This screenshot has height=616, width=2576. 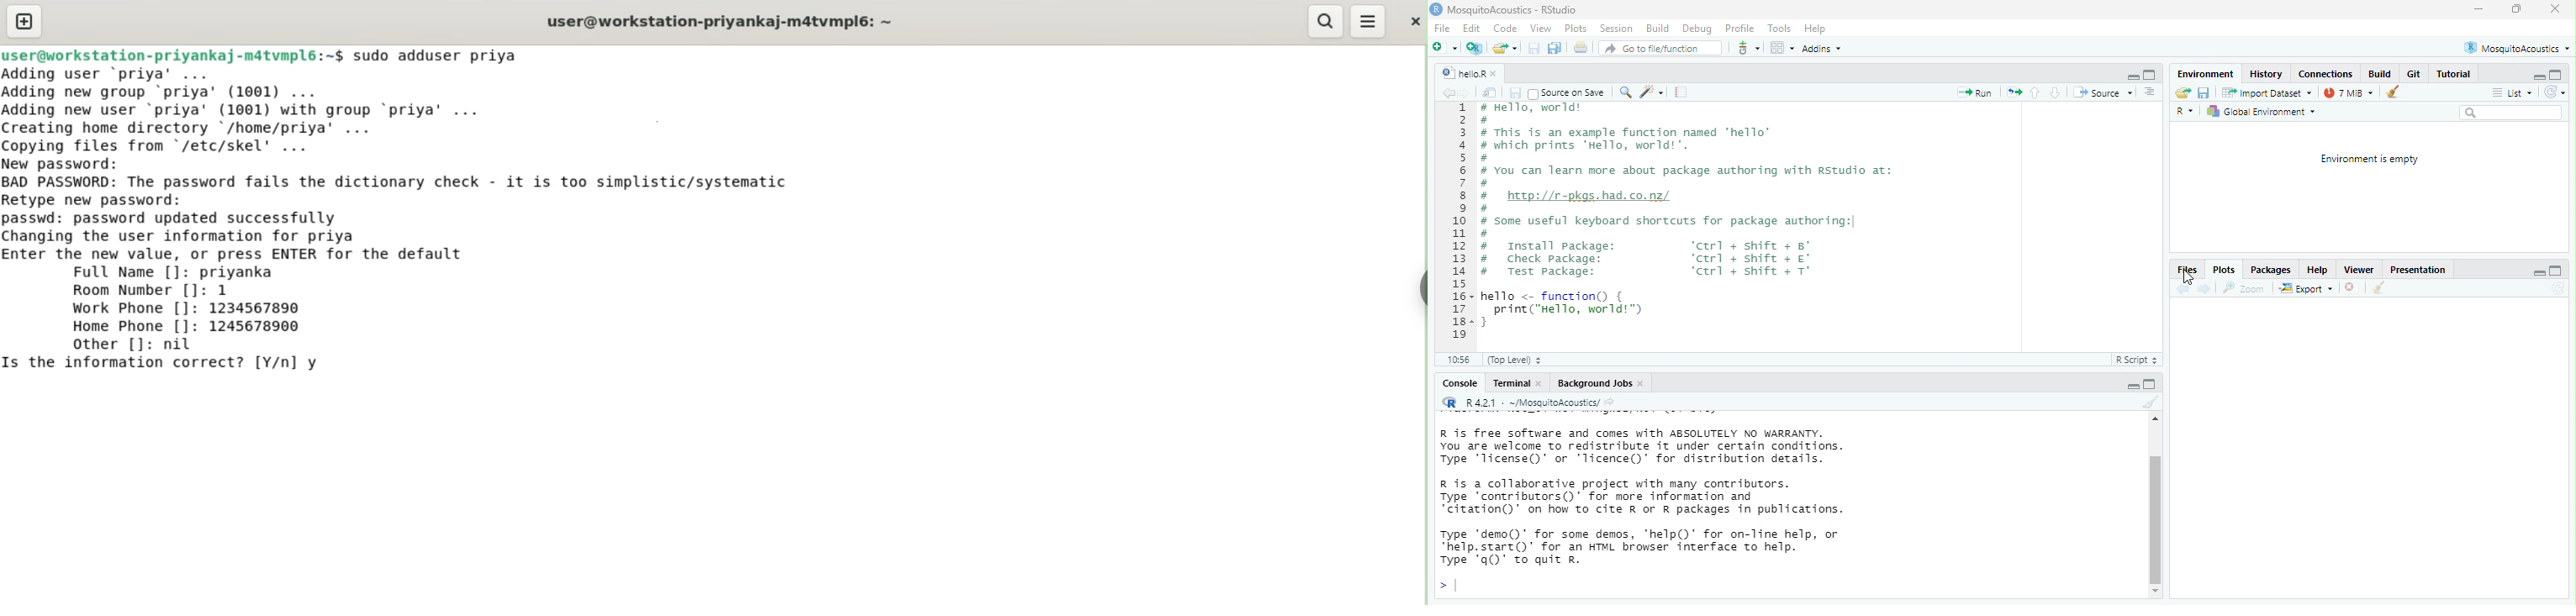 I want to click on scroll up, so click(x=2153, y=420).